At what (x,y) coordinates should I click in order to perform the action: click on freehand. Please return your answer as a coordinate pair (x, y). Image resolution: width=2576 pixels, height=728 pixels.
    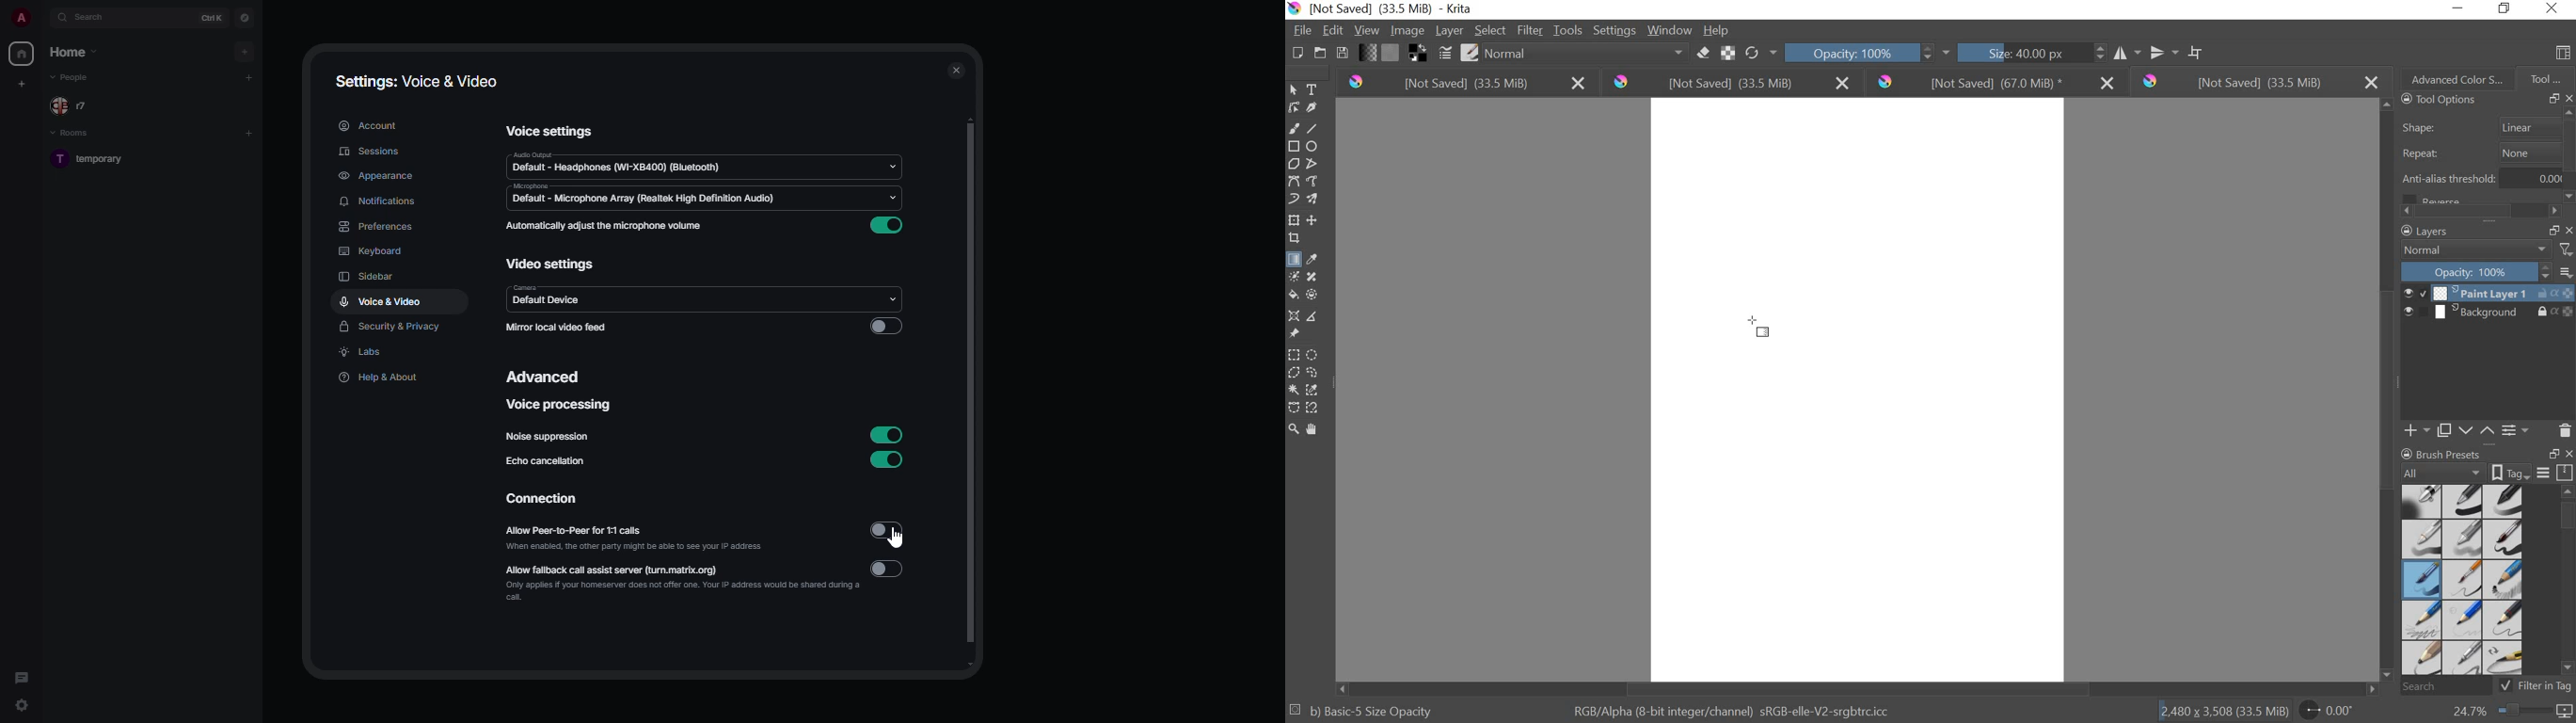
    Looking at the image, I should click on (1293, 129).